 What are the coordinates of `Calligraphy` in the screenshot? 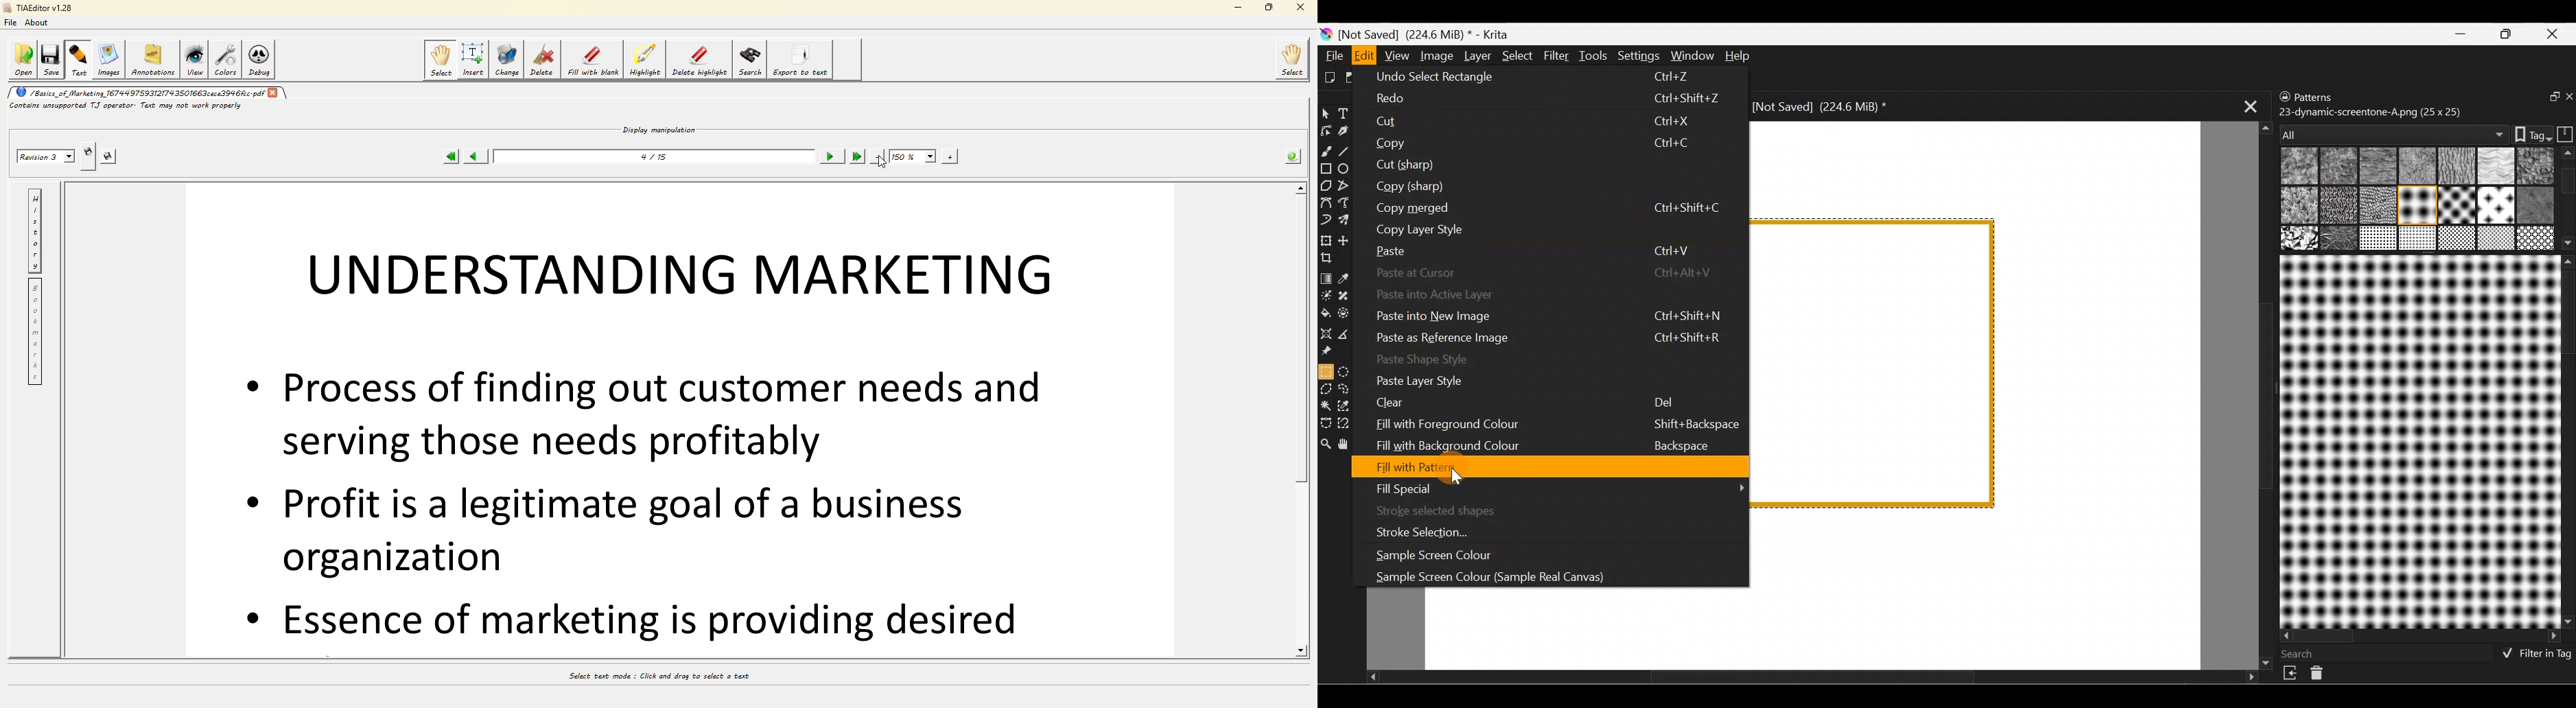 It's located at (1346, 130).